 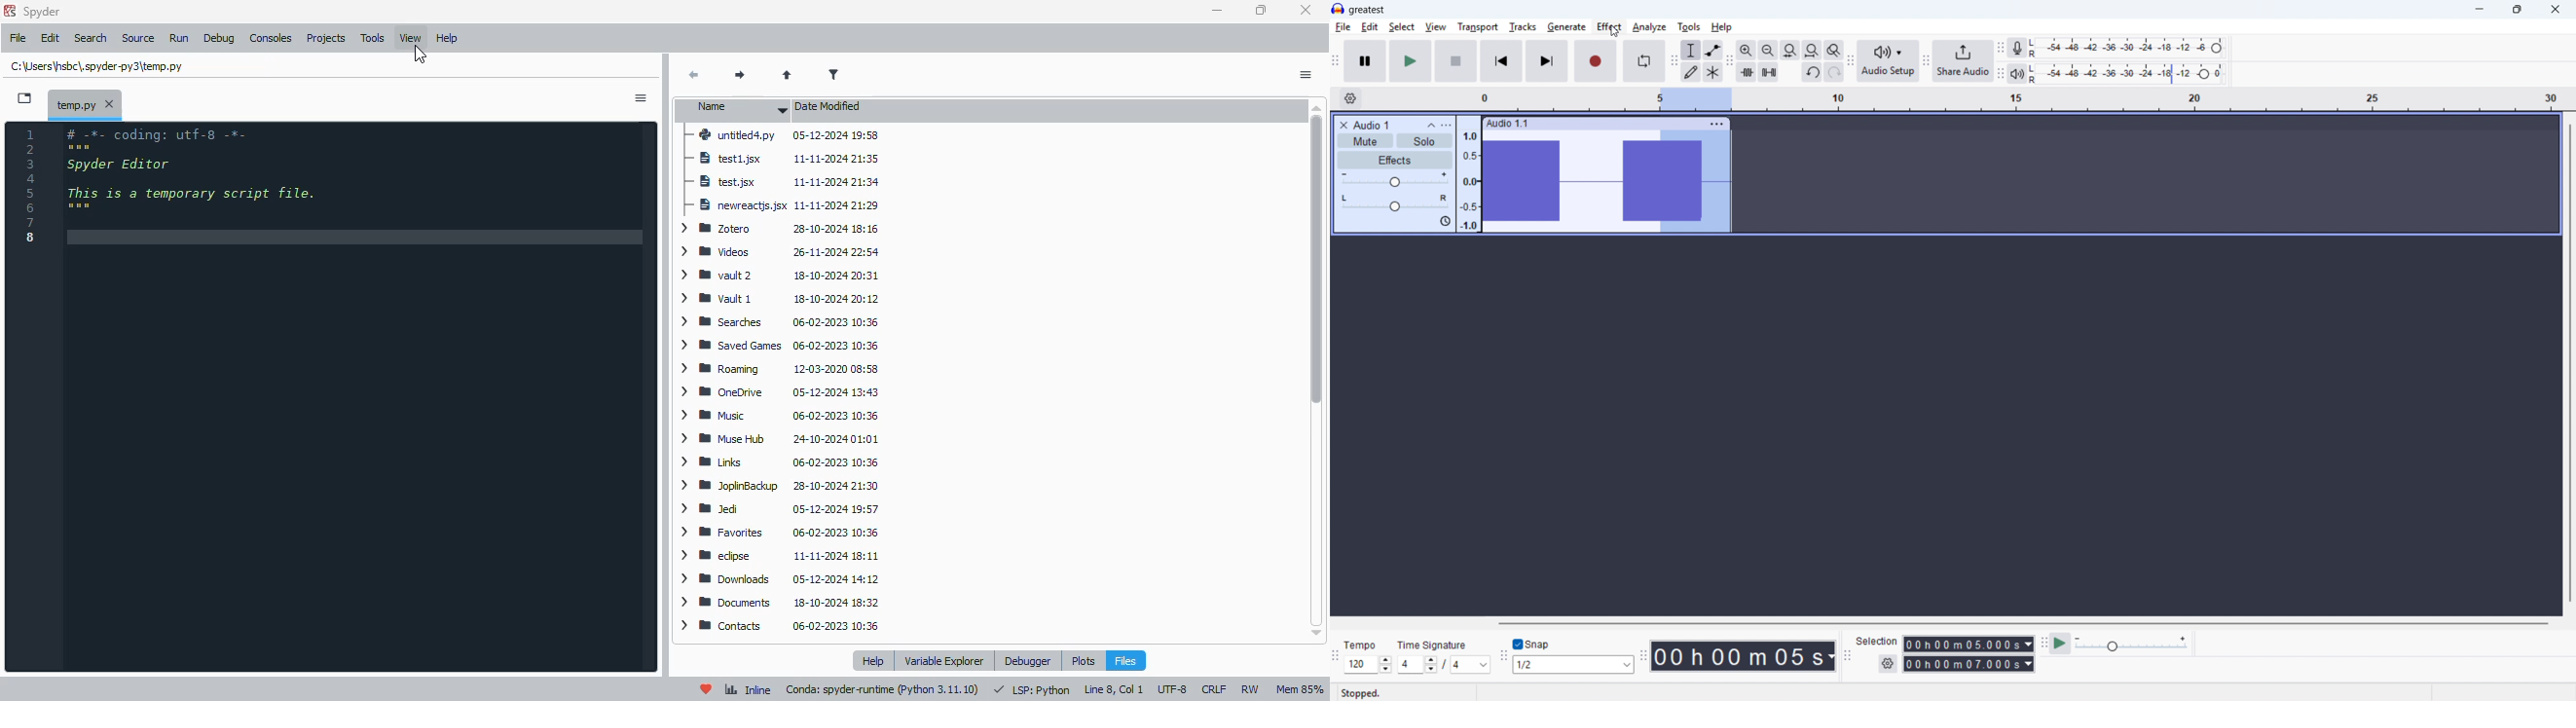 What do you see at coordinates (95, 66) in the screenshot?
I see `temporary file` at bounding box center [95, 66].